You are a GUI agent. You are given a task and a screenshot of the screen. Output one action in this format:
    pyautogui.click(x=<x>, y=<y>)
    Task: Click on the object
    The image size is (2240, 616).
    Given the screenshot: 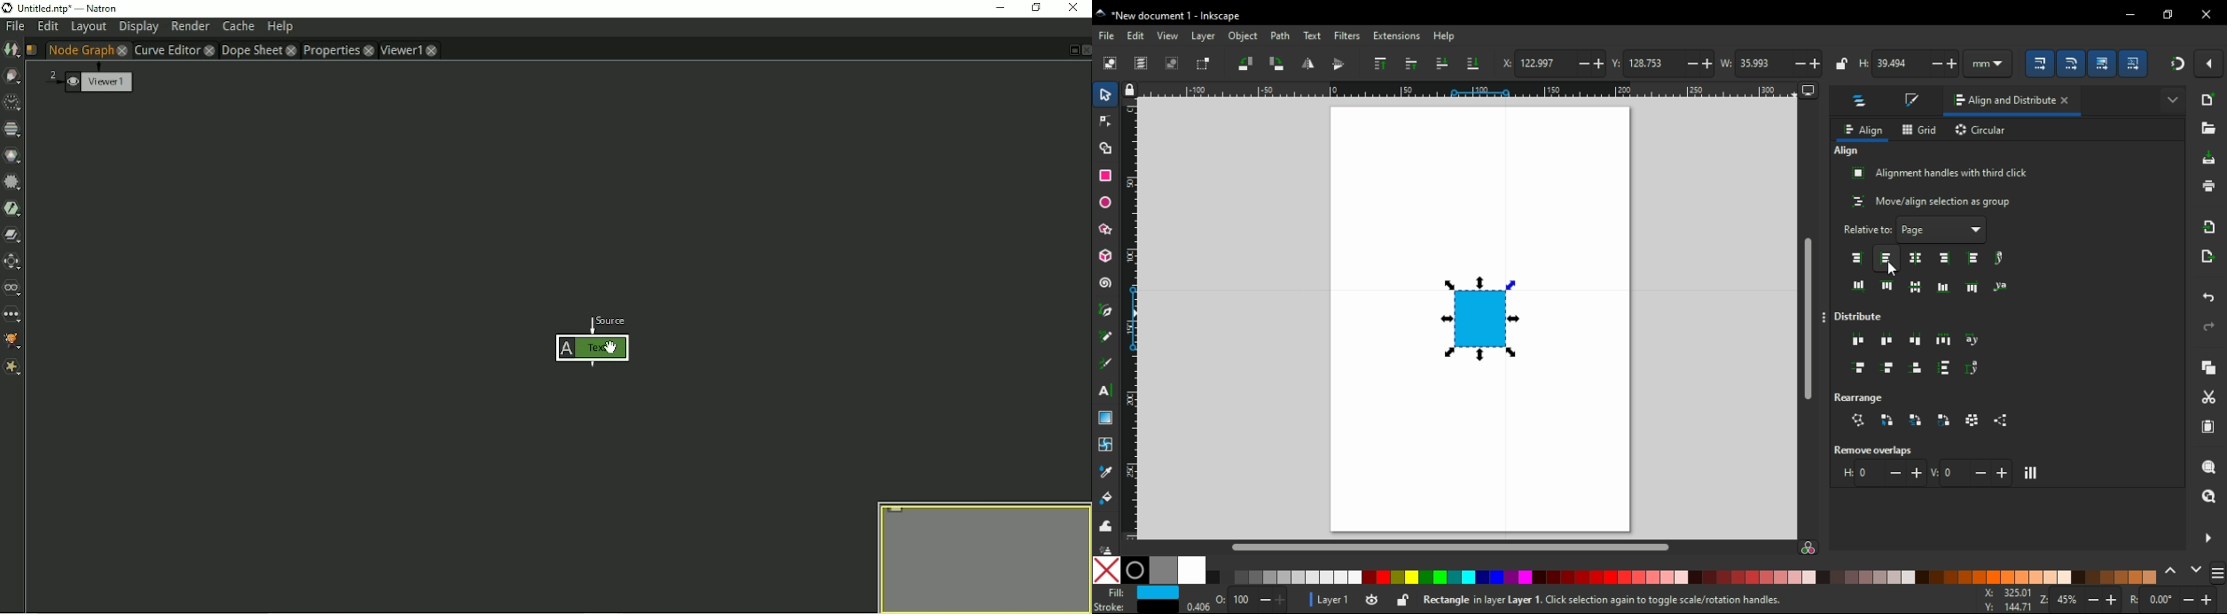 What is the action you would take?
    pyautogui.click(x=1245, y=38)
    